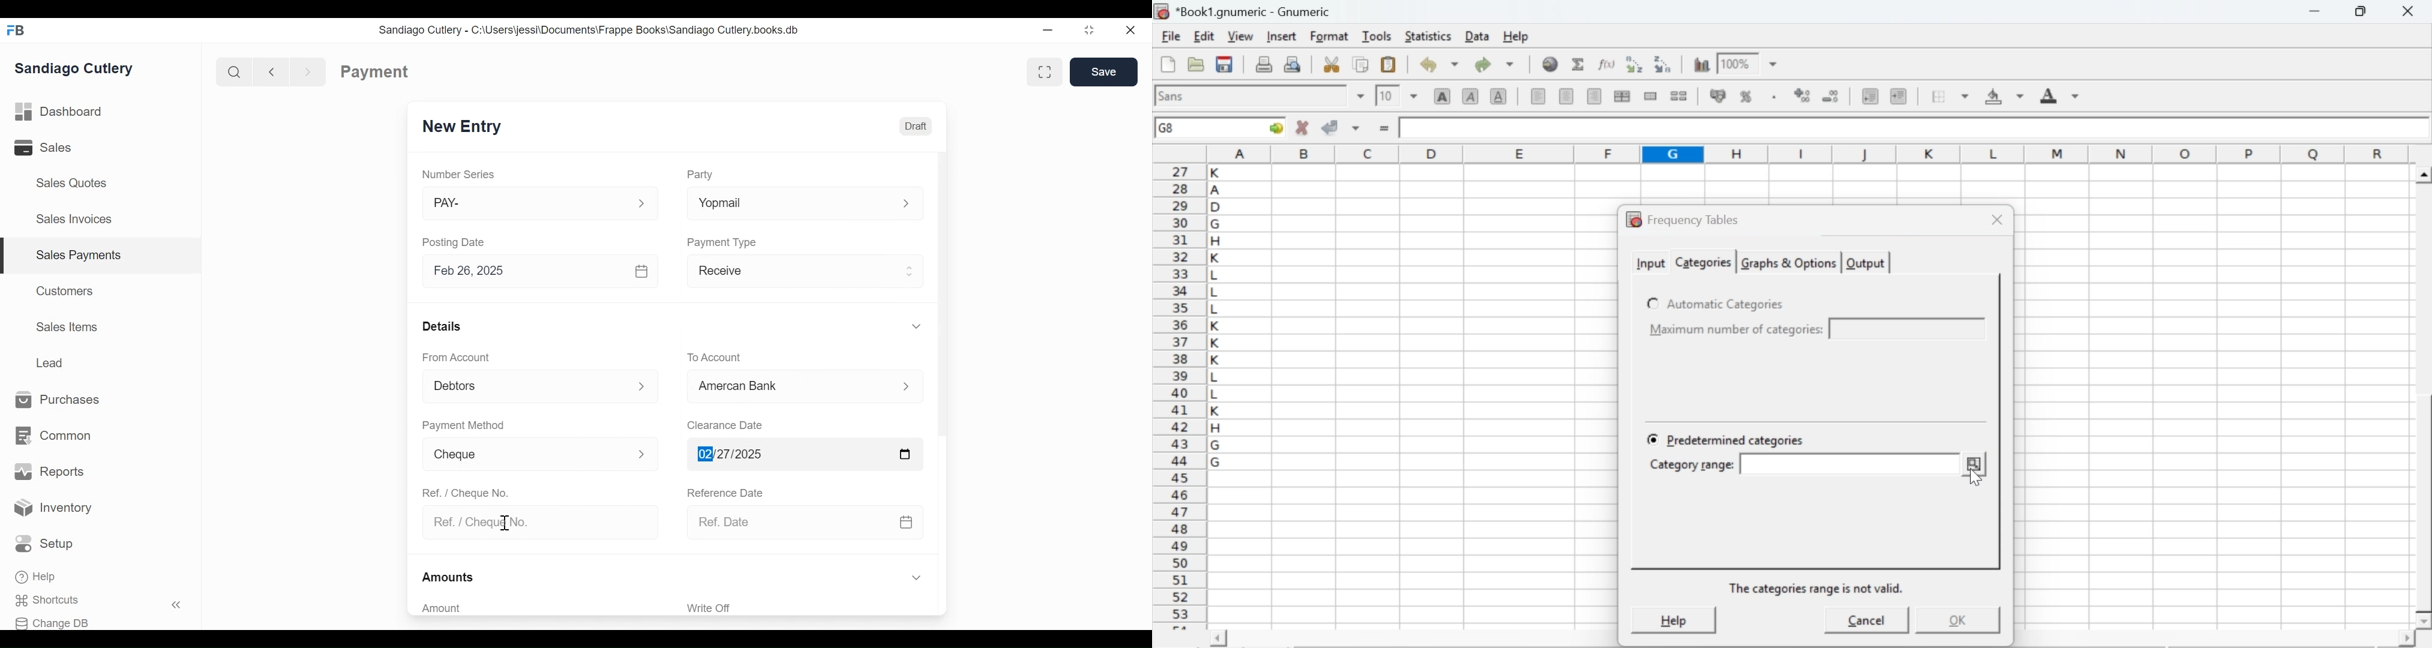 Image resolution: width=2436 pixels, height=672 pixels. Describe the element at coordinates (1622, 96) in the screenshot. I see `center horizontally` at that location.